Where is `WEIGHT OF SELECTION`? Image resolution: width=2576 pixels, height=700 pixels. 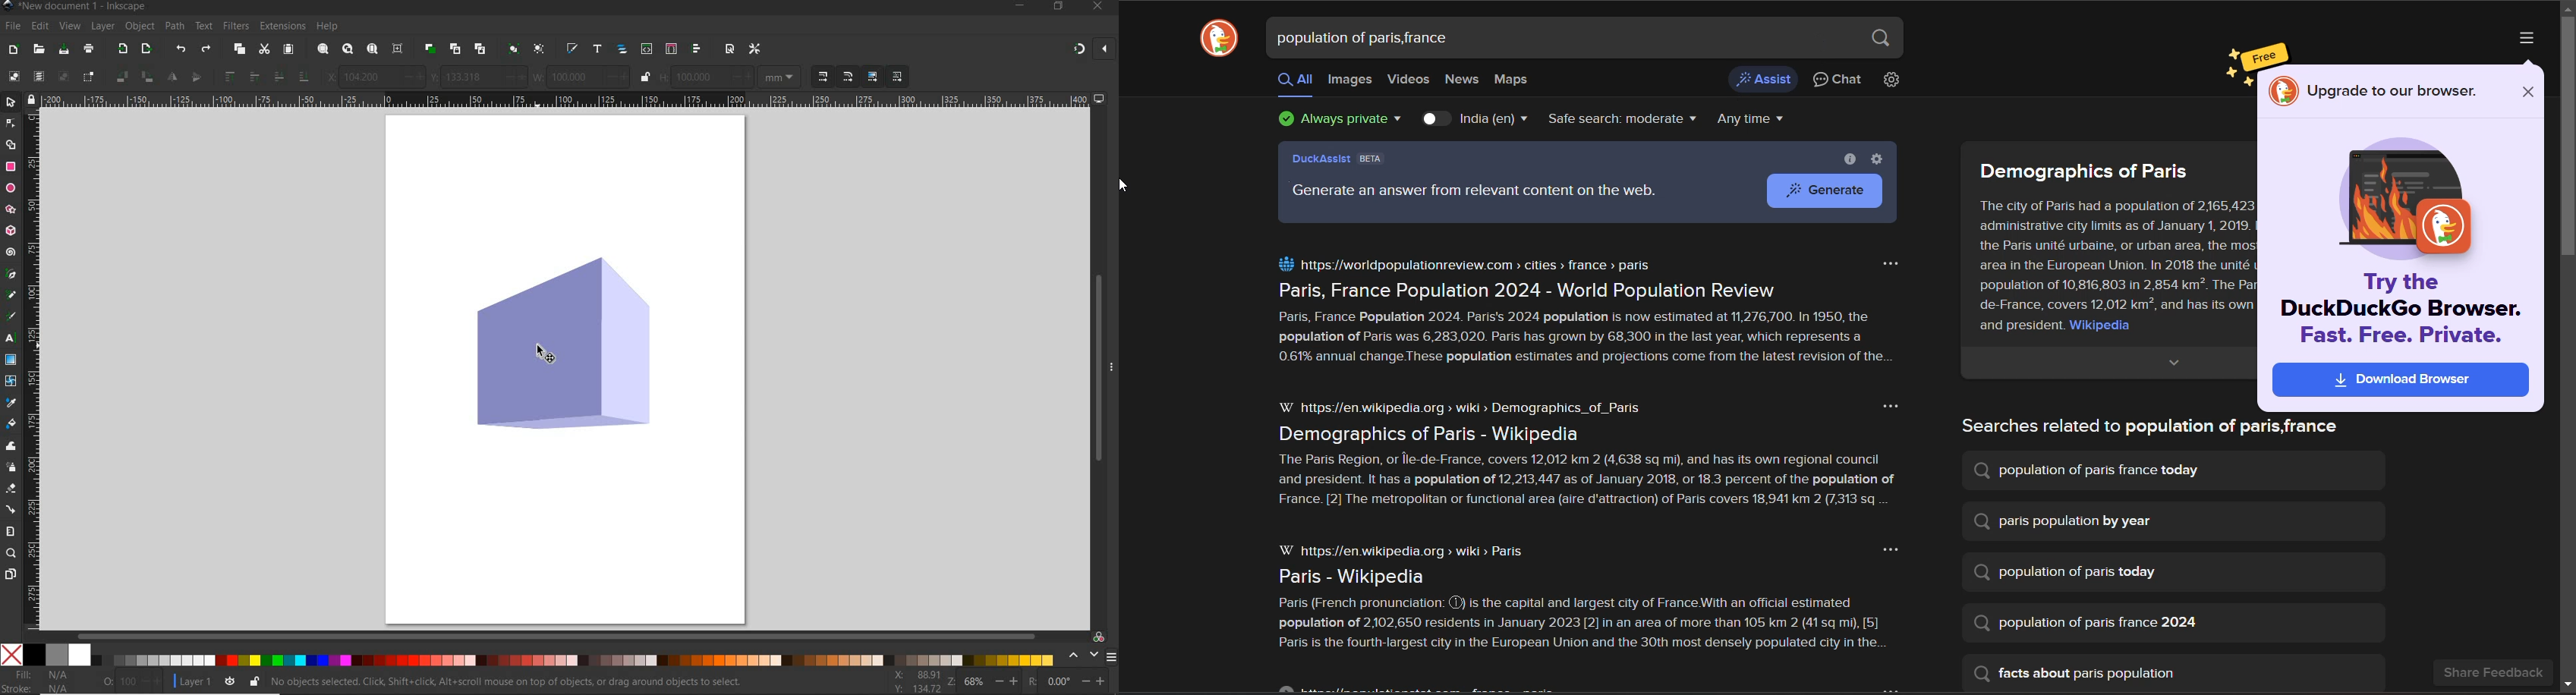 WEIGHT OF SELECTION is located at coordinates (537, 77).